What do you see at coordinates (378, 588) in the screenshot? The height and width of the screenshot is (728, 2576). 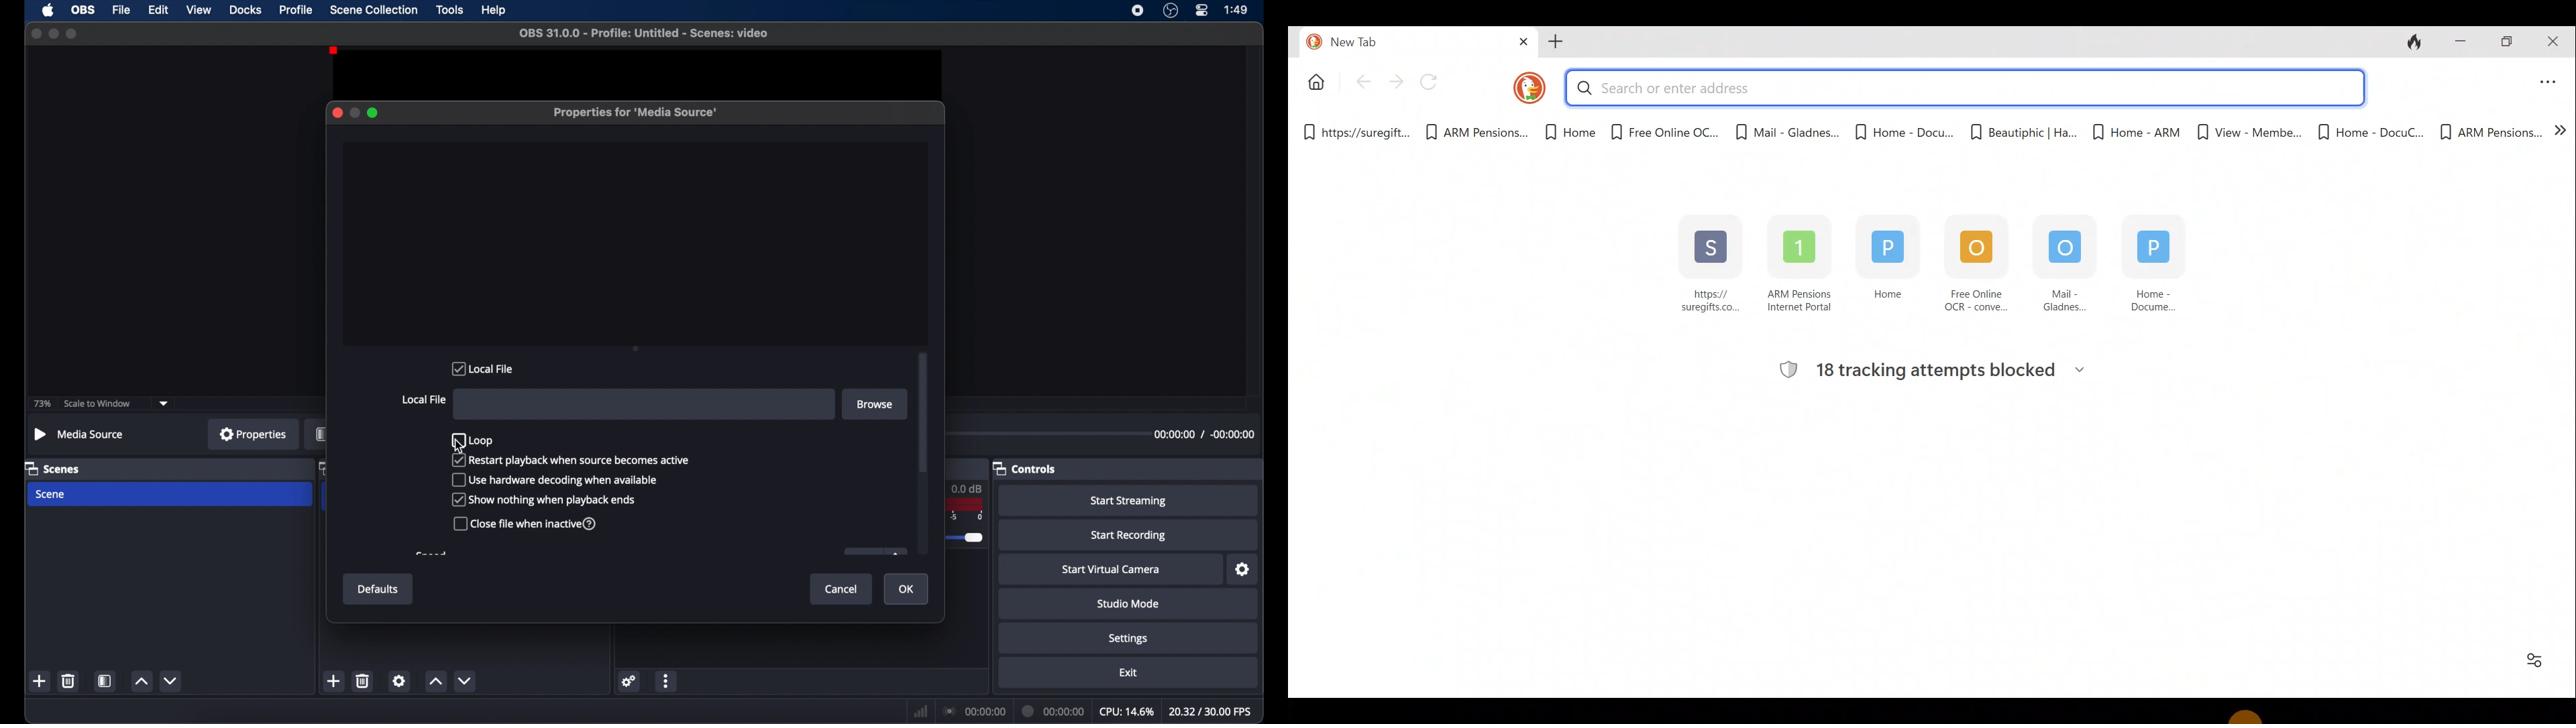 I see `defaults` at bounding box center [378, 588].